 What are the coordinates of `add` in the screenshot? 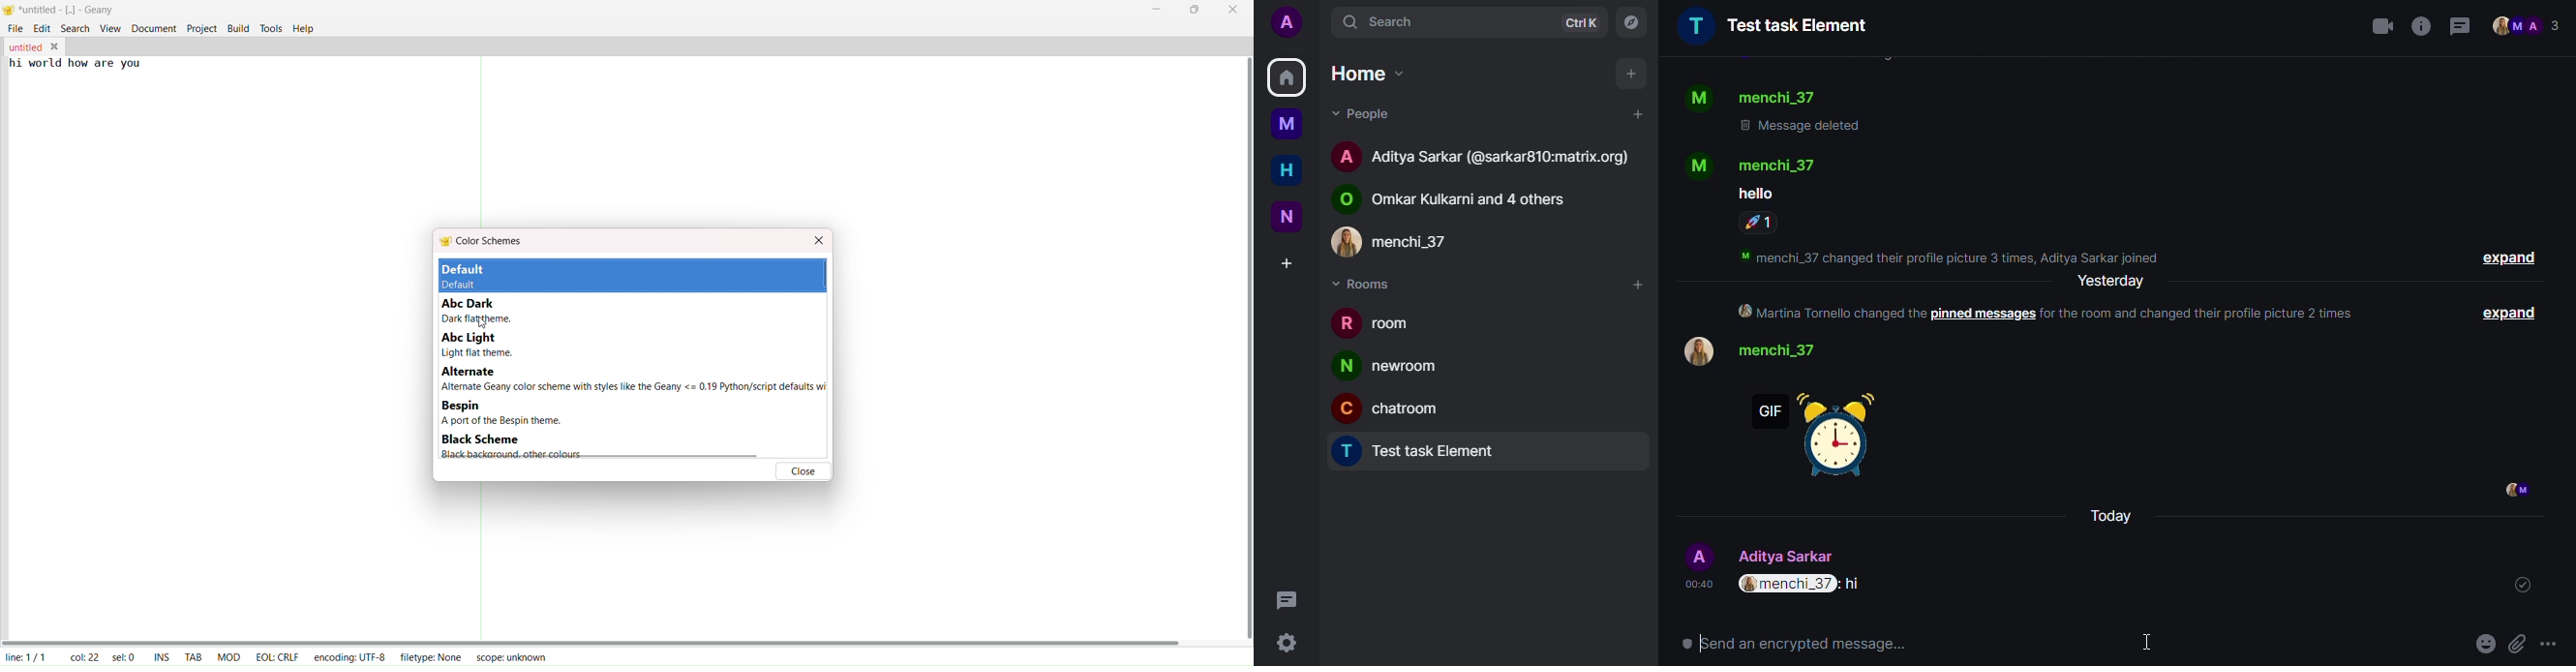 It's located at (1632, 74).